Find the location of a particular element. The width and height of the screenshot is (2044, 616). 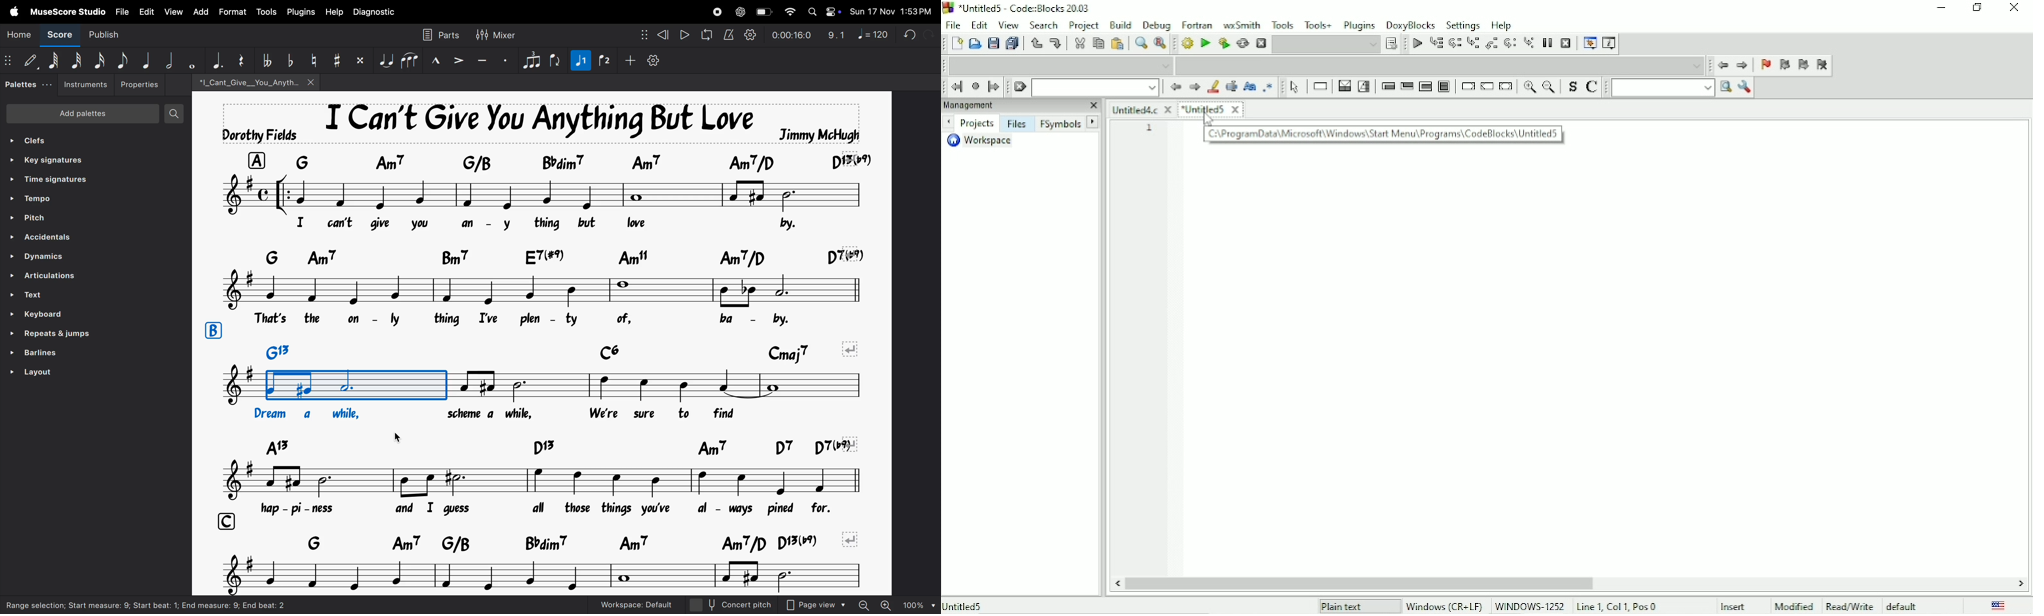

Counting loop is located at coordinates (1425, 86).